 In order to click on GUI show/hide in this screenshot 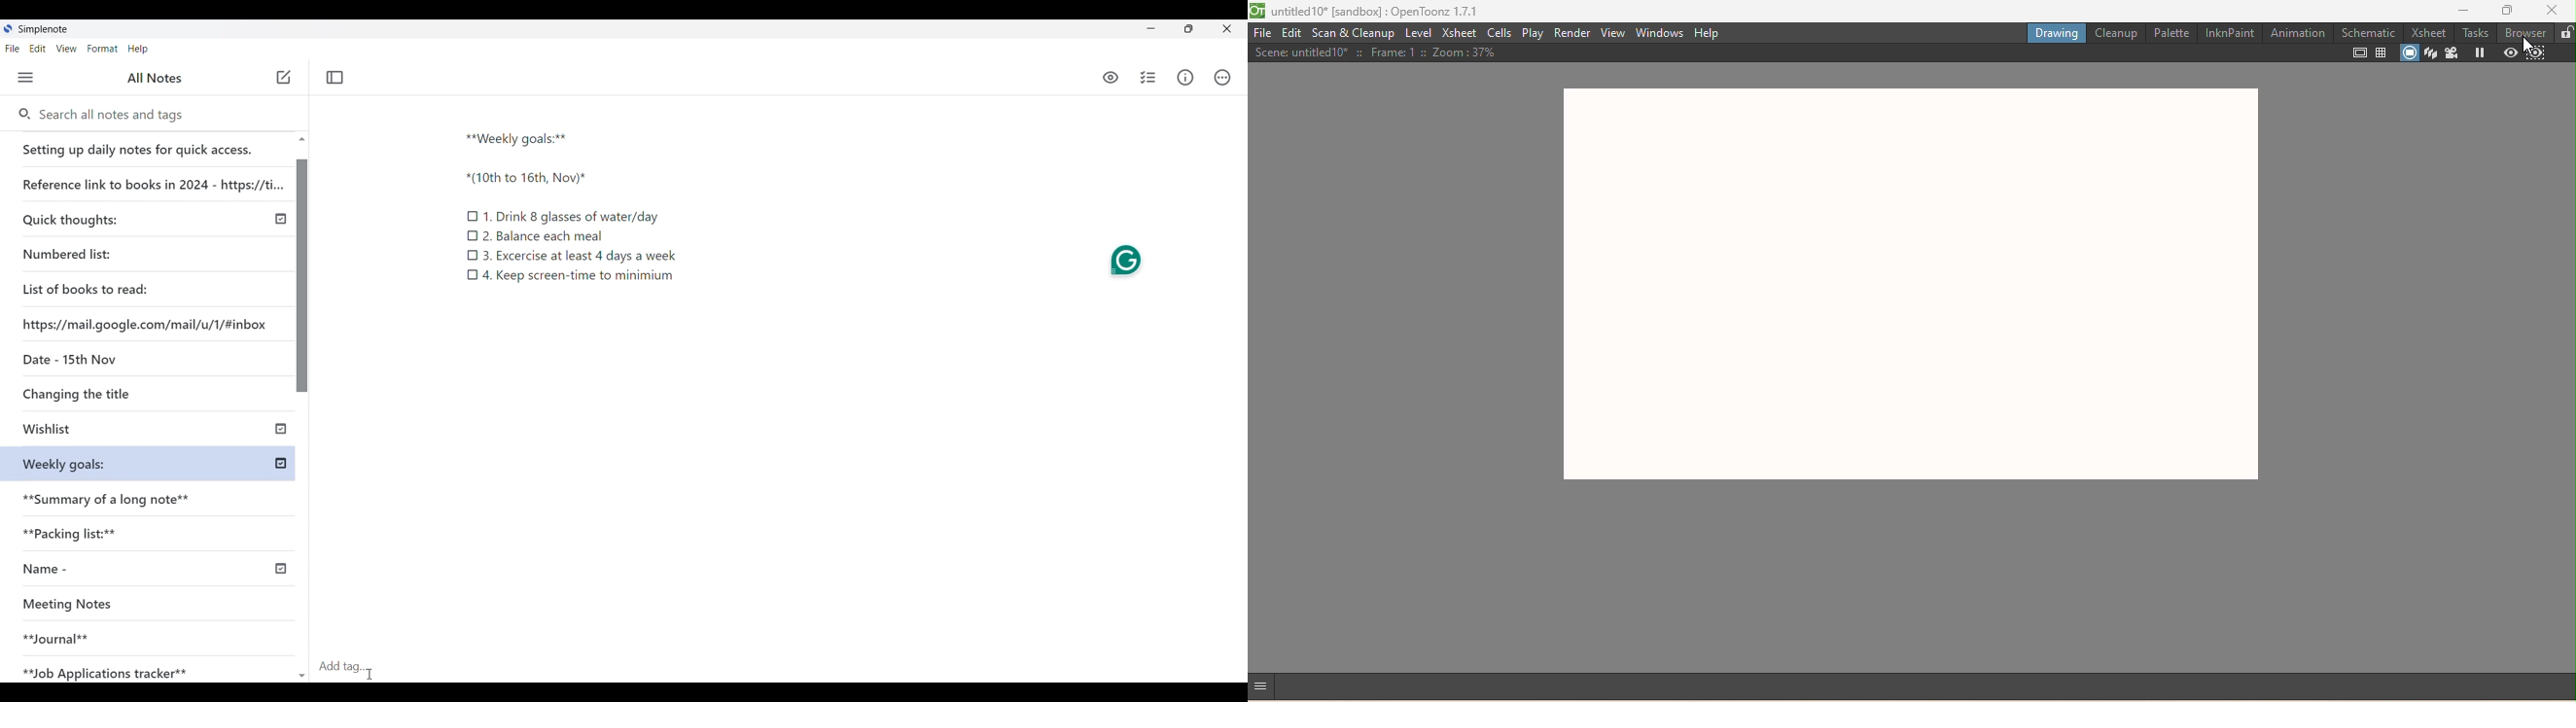, I will do `click(1264, 687)`.